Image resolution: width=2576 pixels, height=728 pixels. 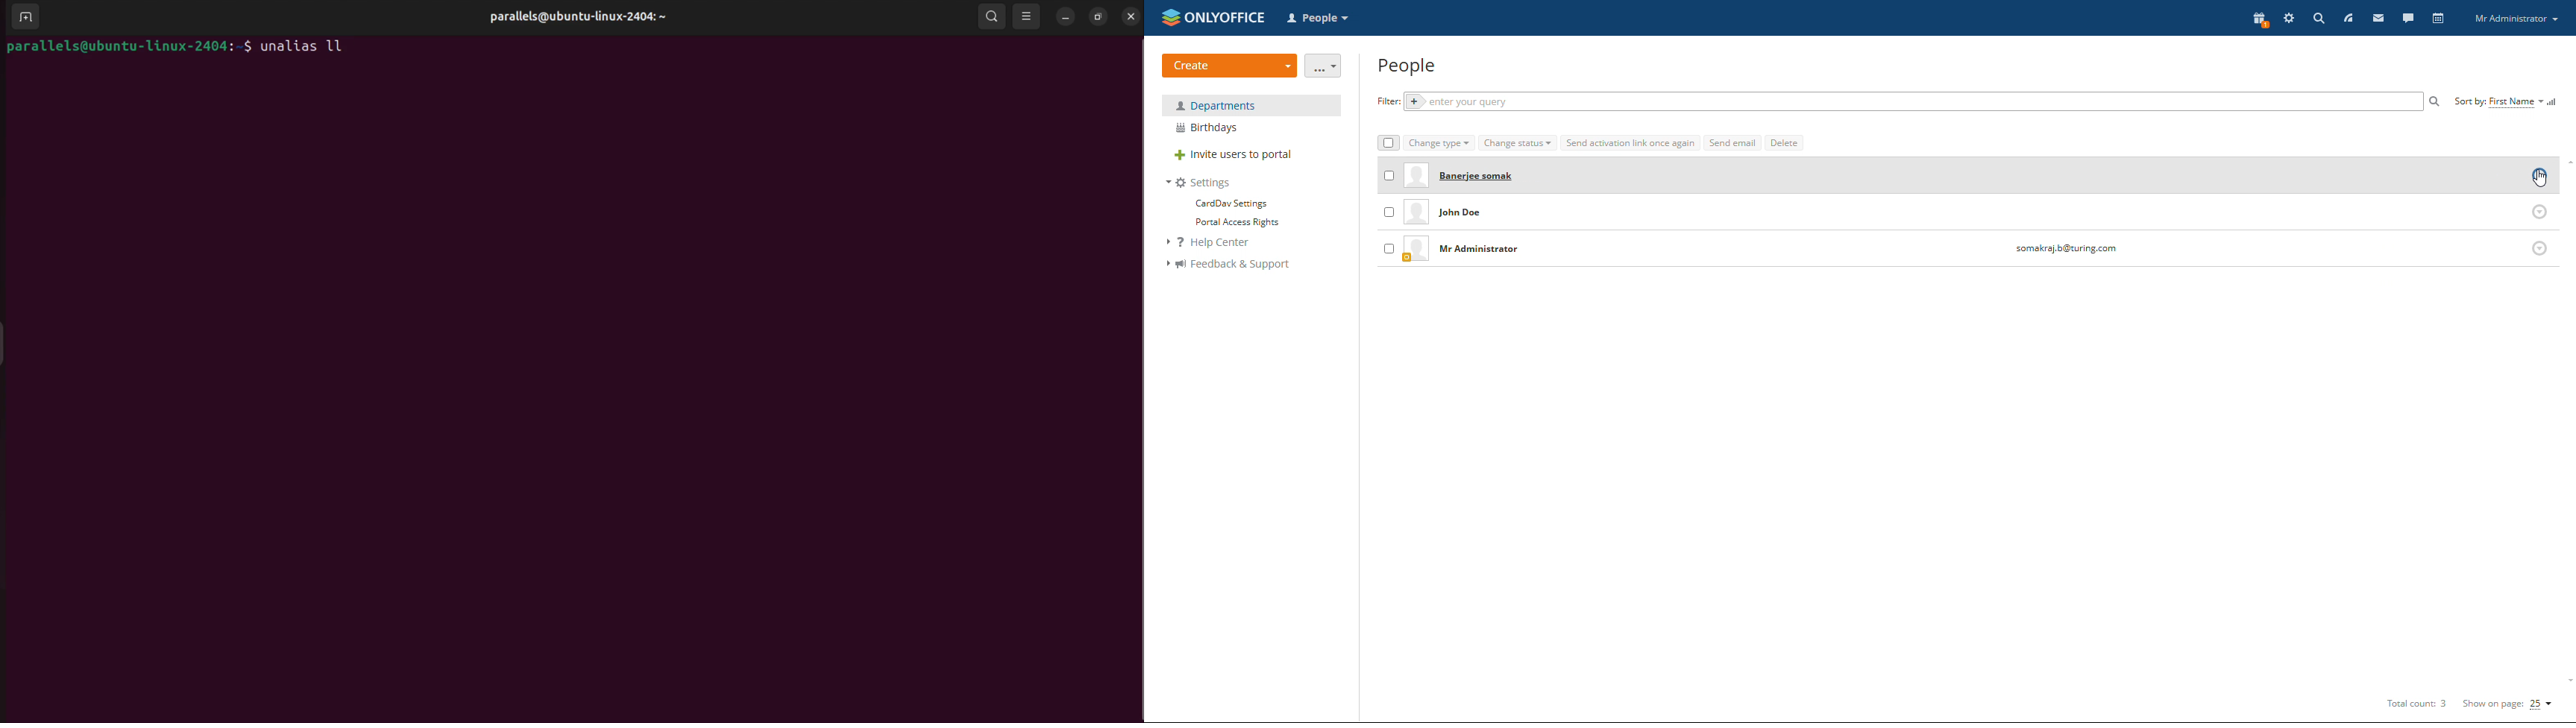 What do you see at coordinates (2540, 211) in the screenshot?
I see `actions` at bounding box center [2540, 211].